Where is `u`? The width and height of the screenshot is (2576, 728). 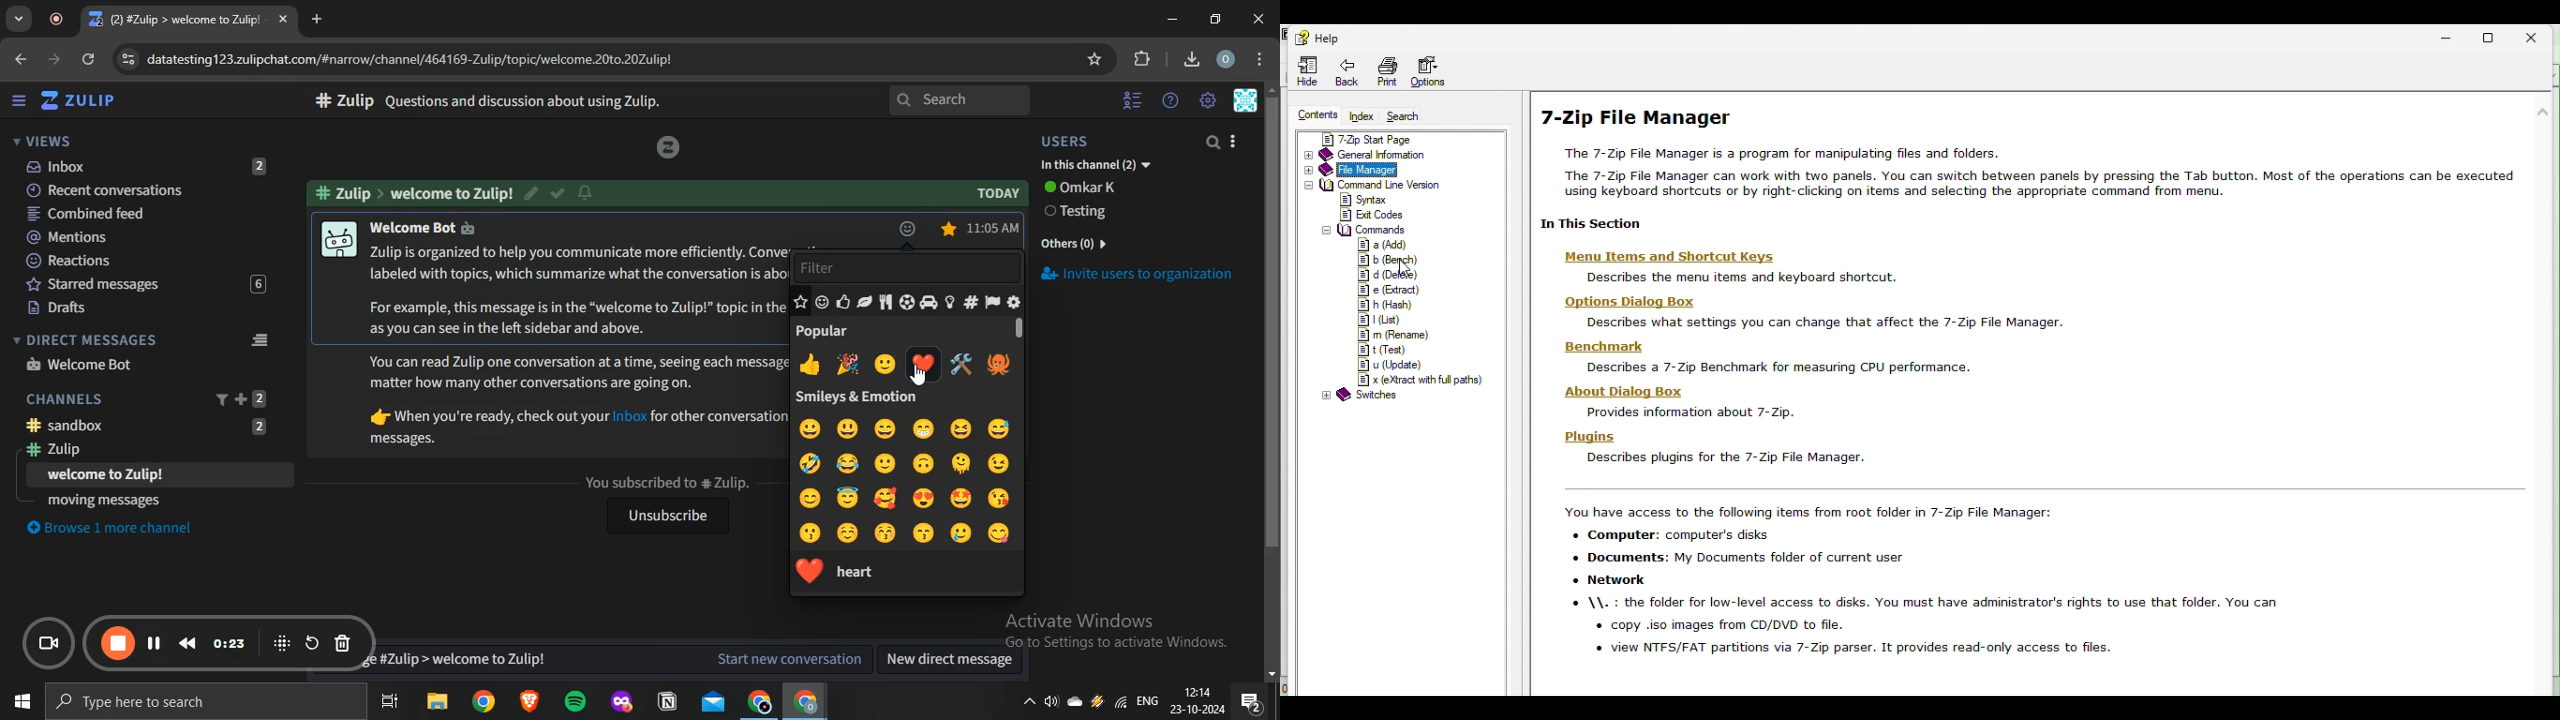
u is located at coordinates (1397, 365).